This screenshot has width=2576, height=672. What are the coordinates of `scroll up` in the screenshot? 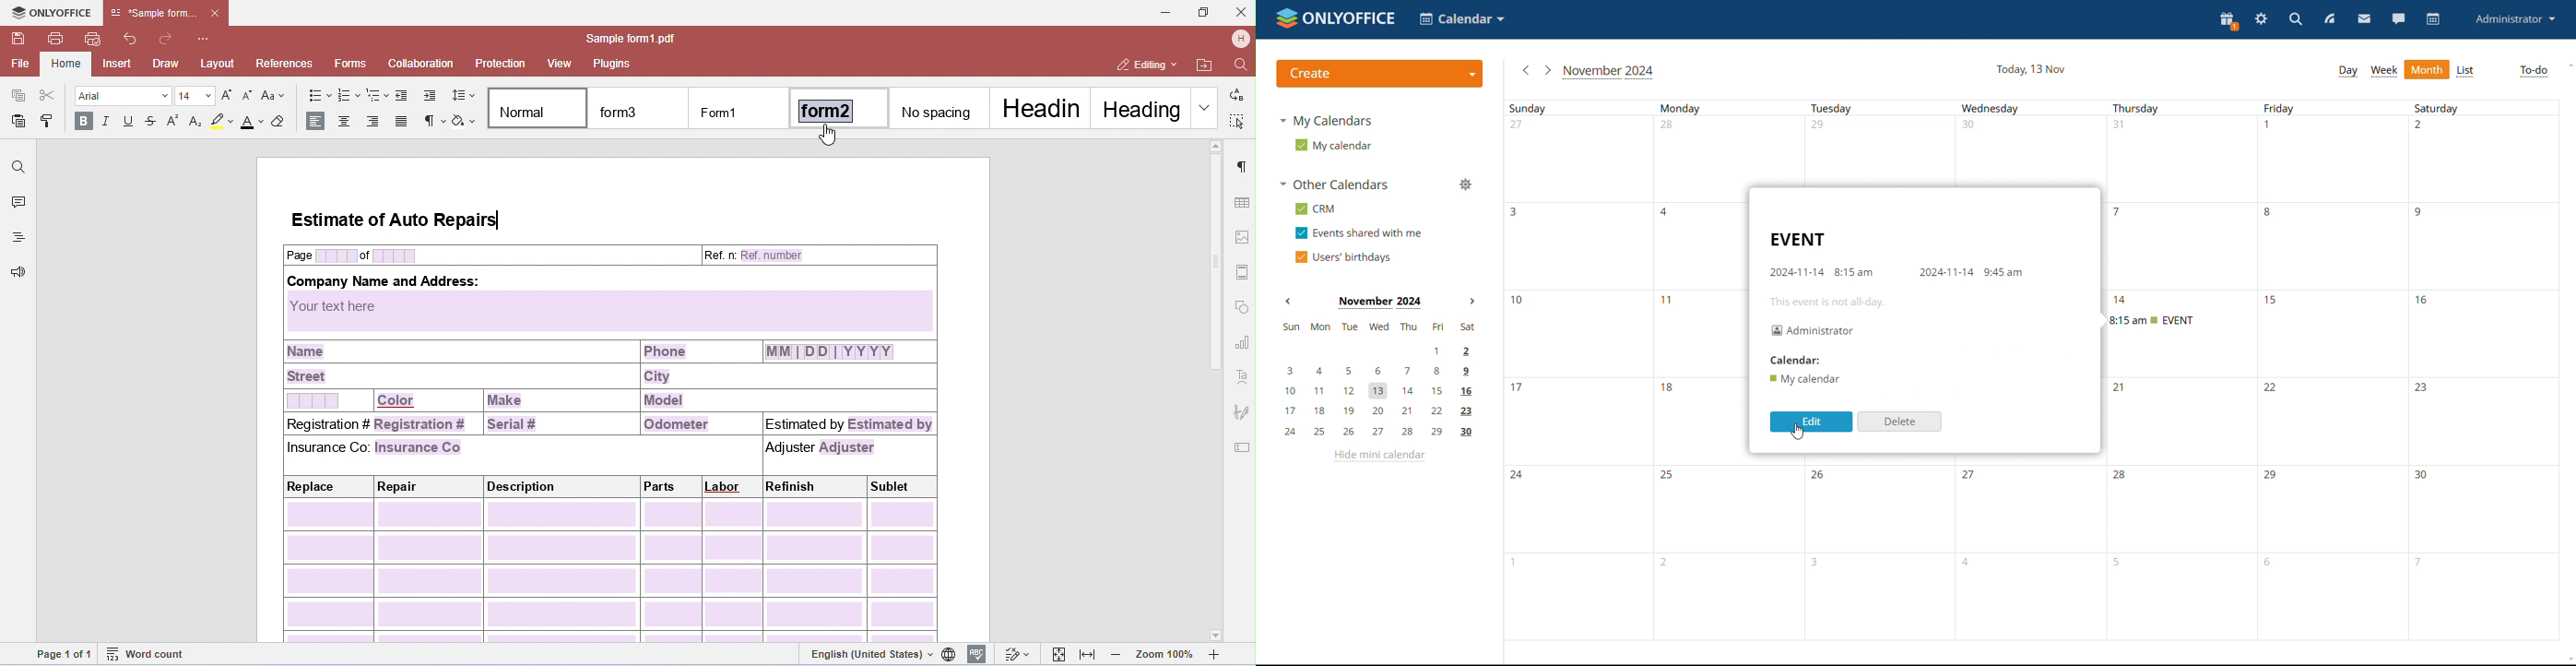 It's located at (2570, 65).